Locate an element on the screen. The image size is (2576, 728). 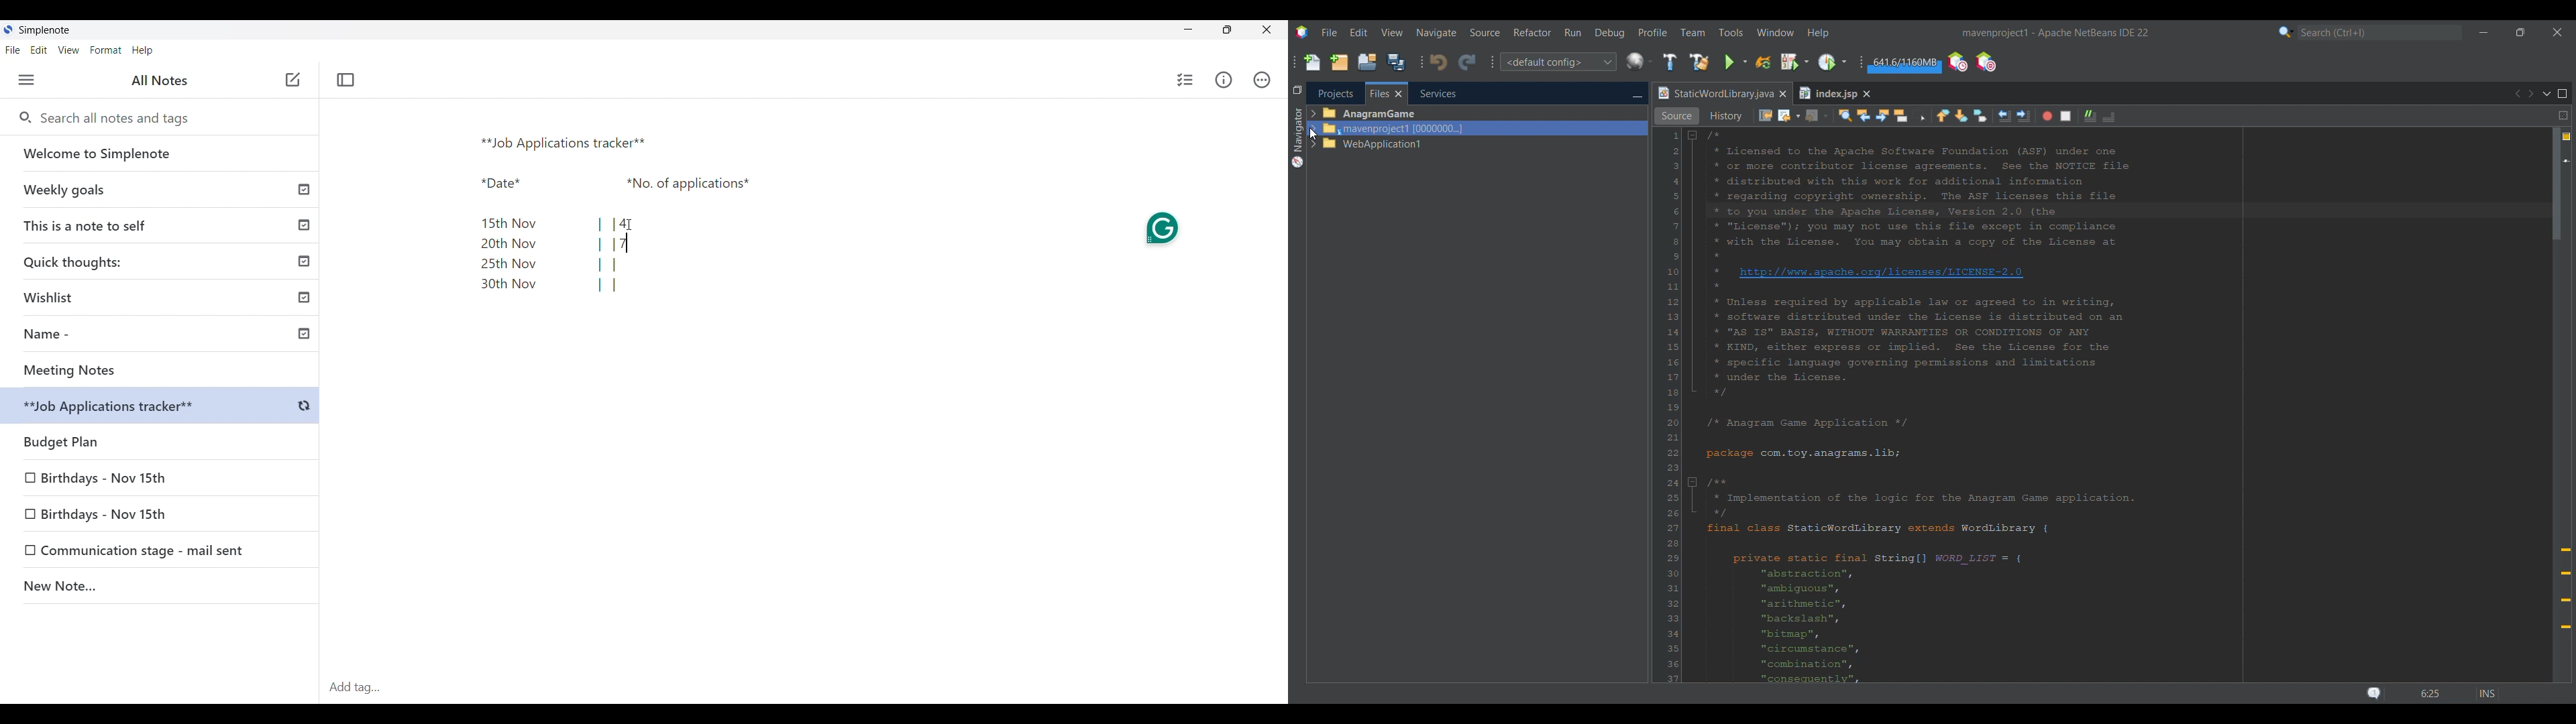
Next is located at coordinates (2530, 93).